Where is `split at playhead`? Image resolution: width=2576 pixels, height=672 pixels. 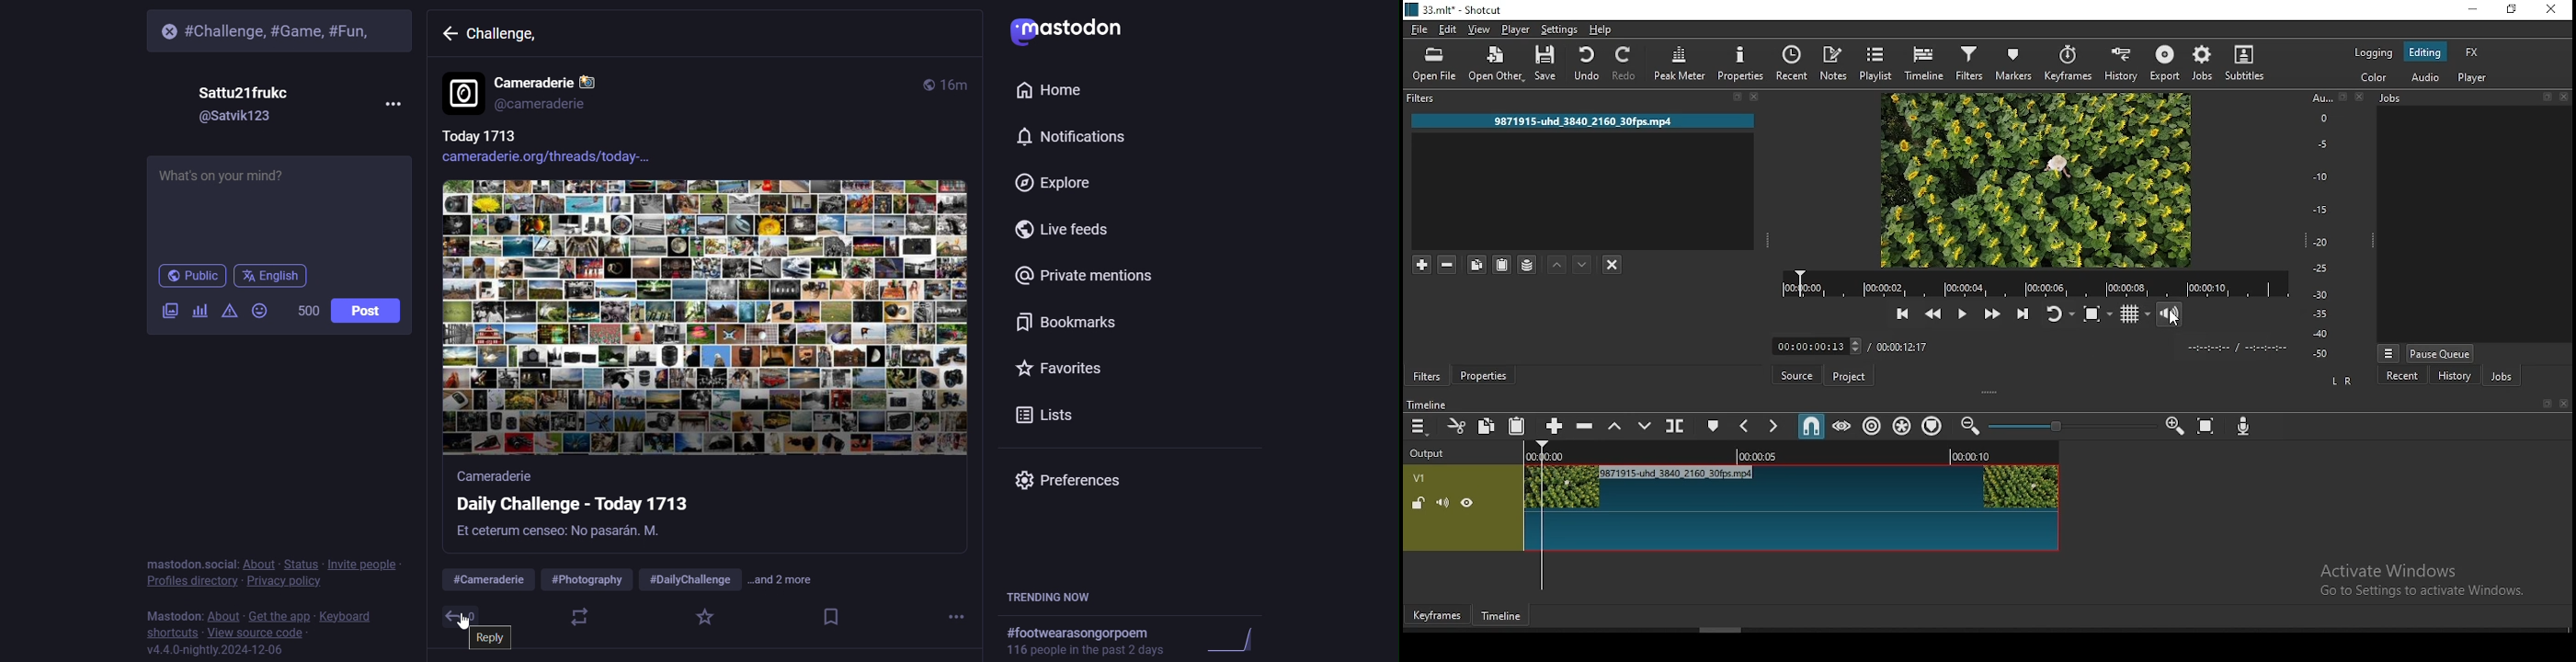 split at playhead is located at coordinates (1677, 426).